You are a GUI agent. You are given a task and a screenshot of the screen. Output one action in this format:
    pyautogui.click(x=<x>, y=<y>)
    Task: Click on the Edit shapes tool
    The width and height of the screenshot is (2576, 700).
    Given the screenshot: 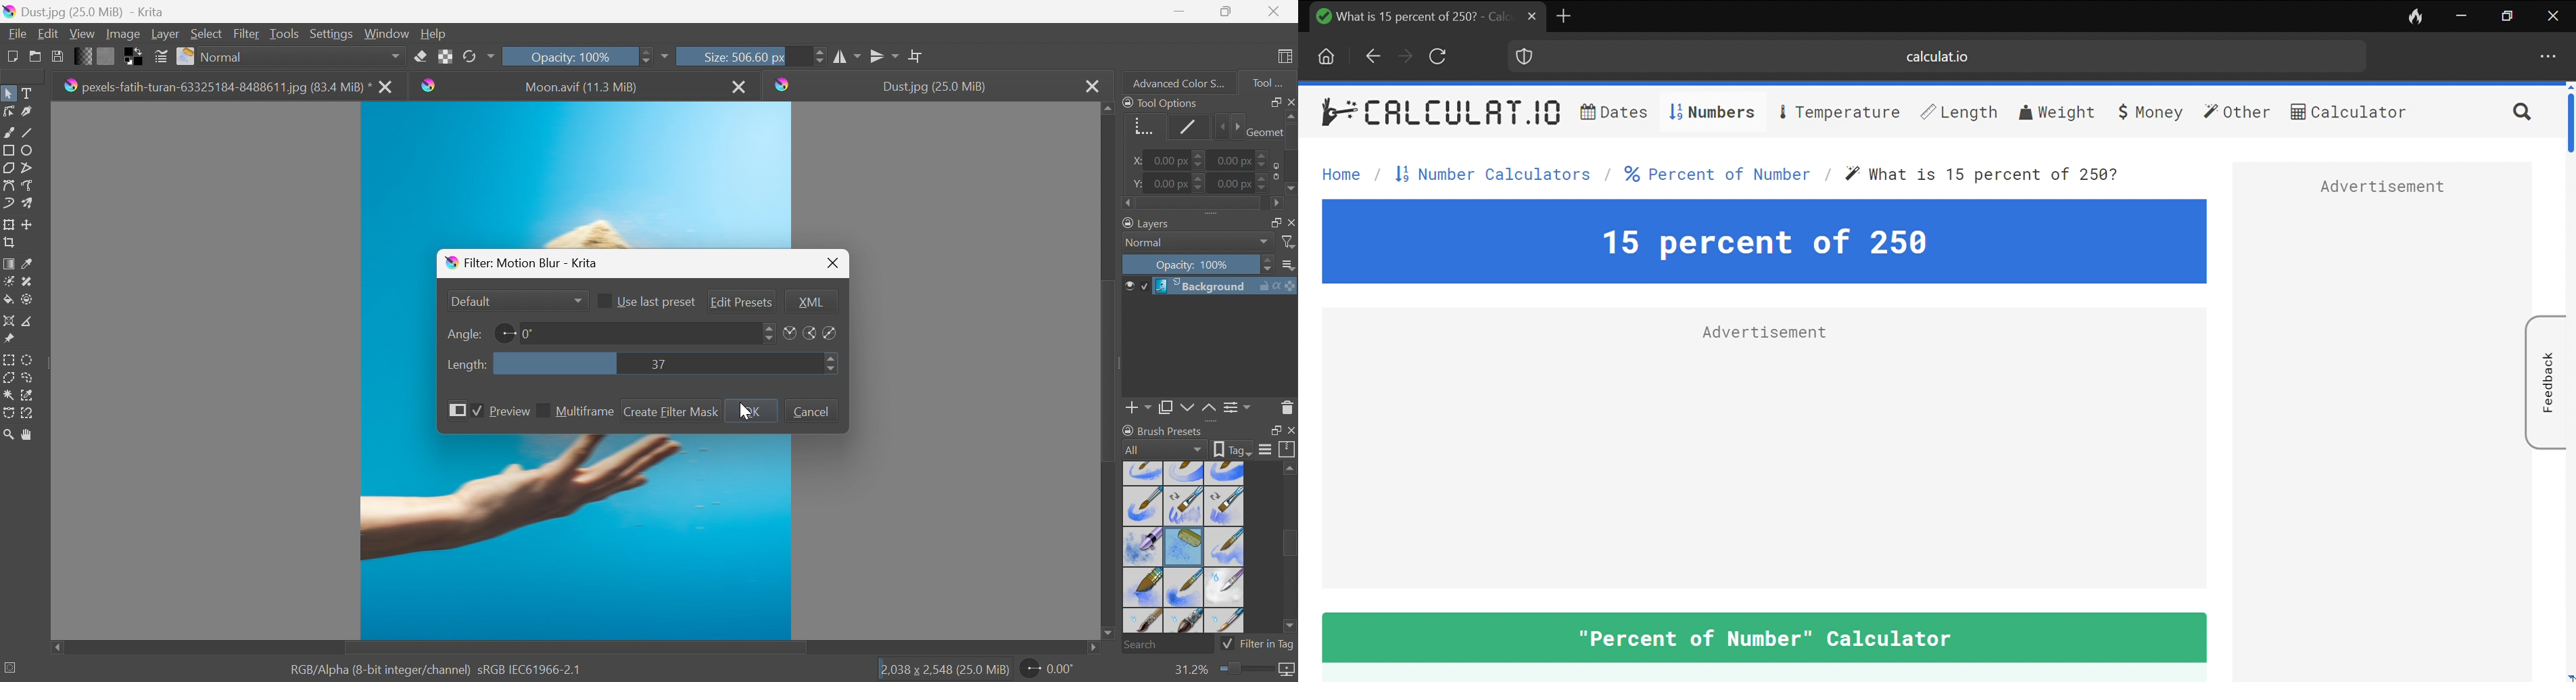 What is the action you would take?
    pyautogui.click(x=8, y=111)
    